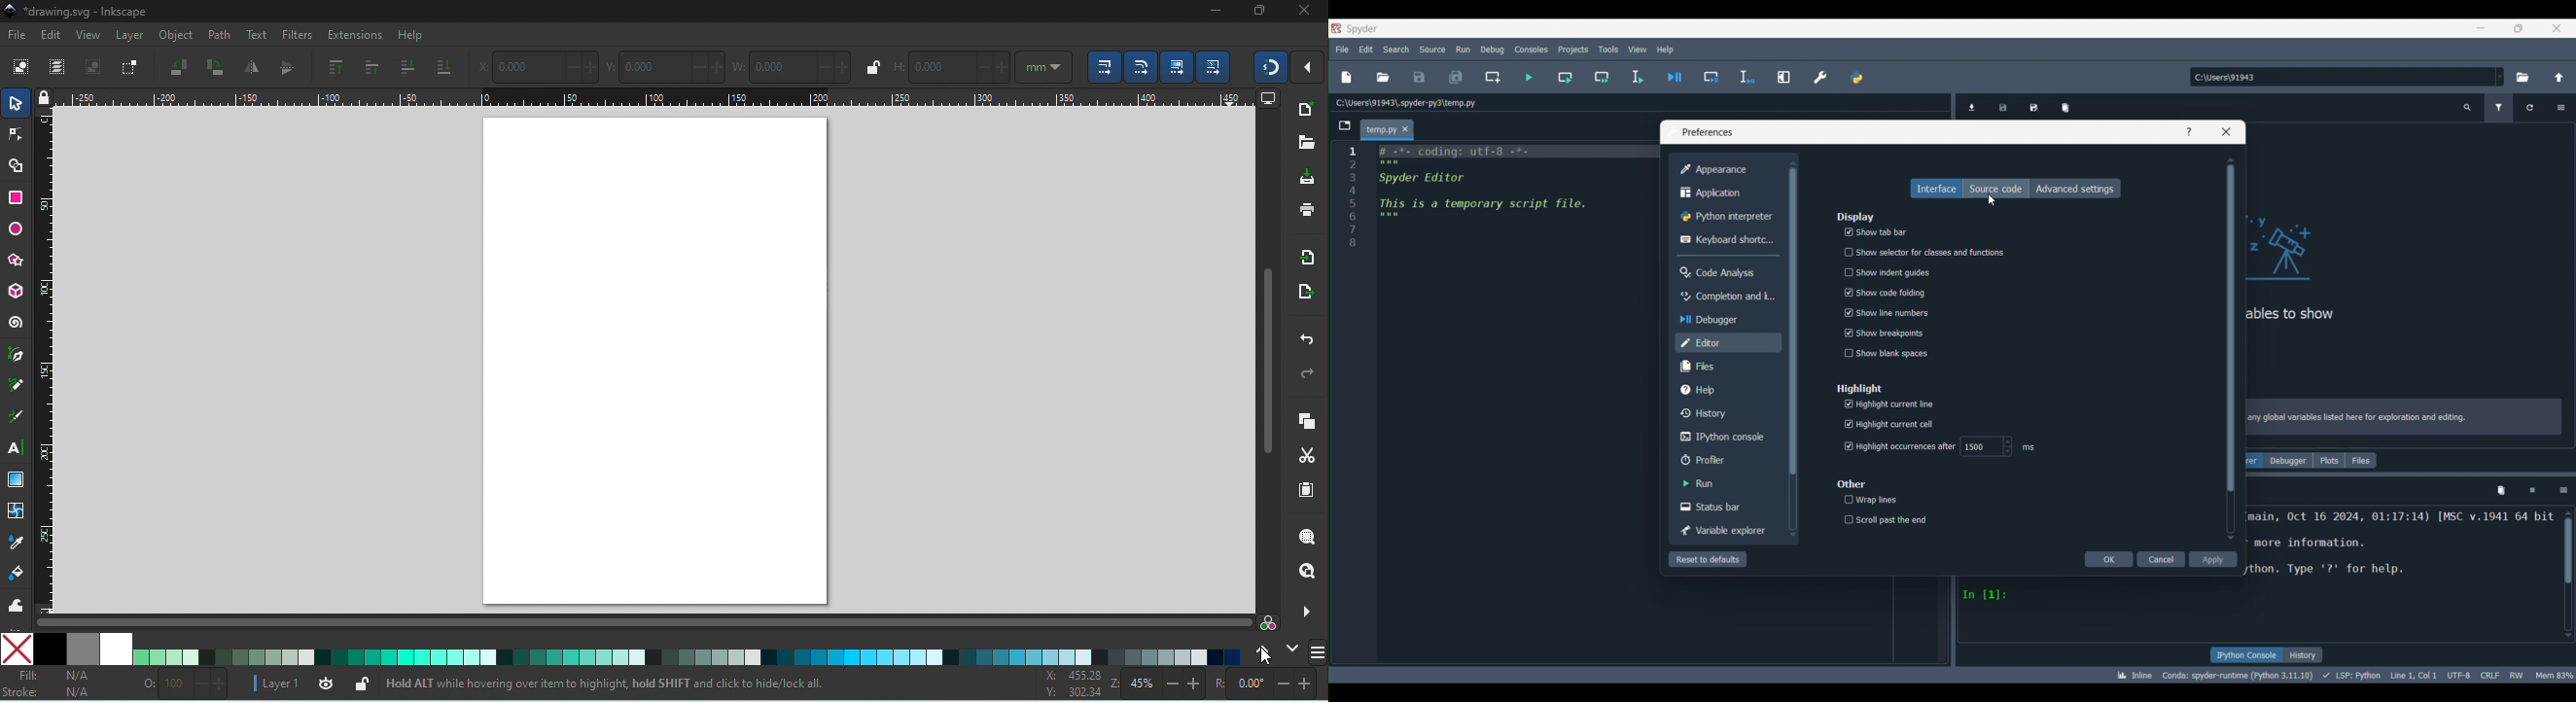  I want to click on color managed mode, so click(1266, 620).